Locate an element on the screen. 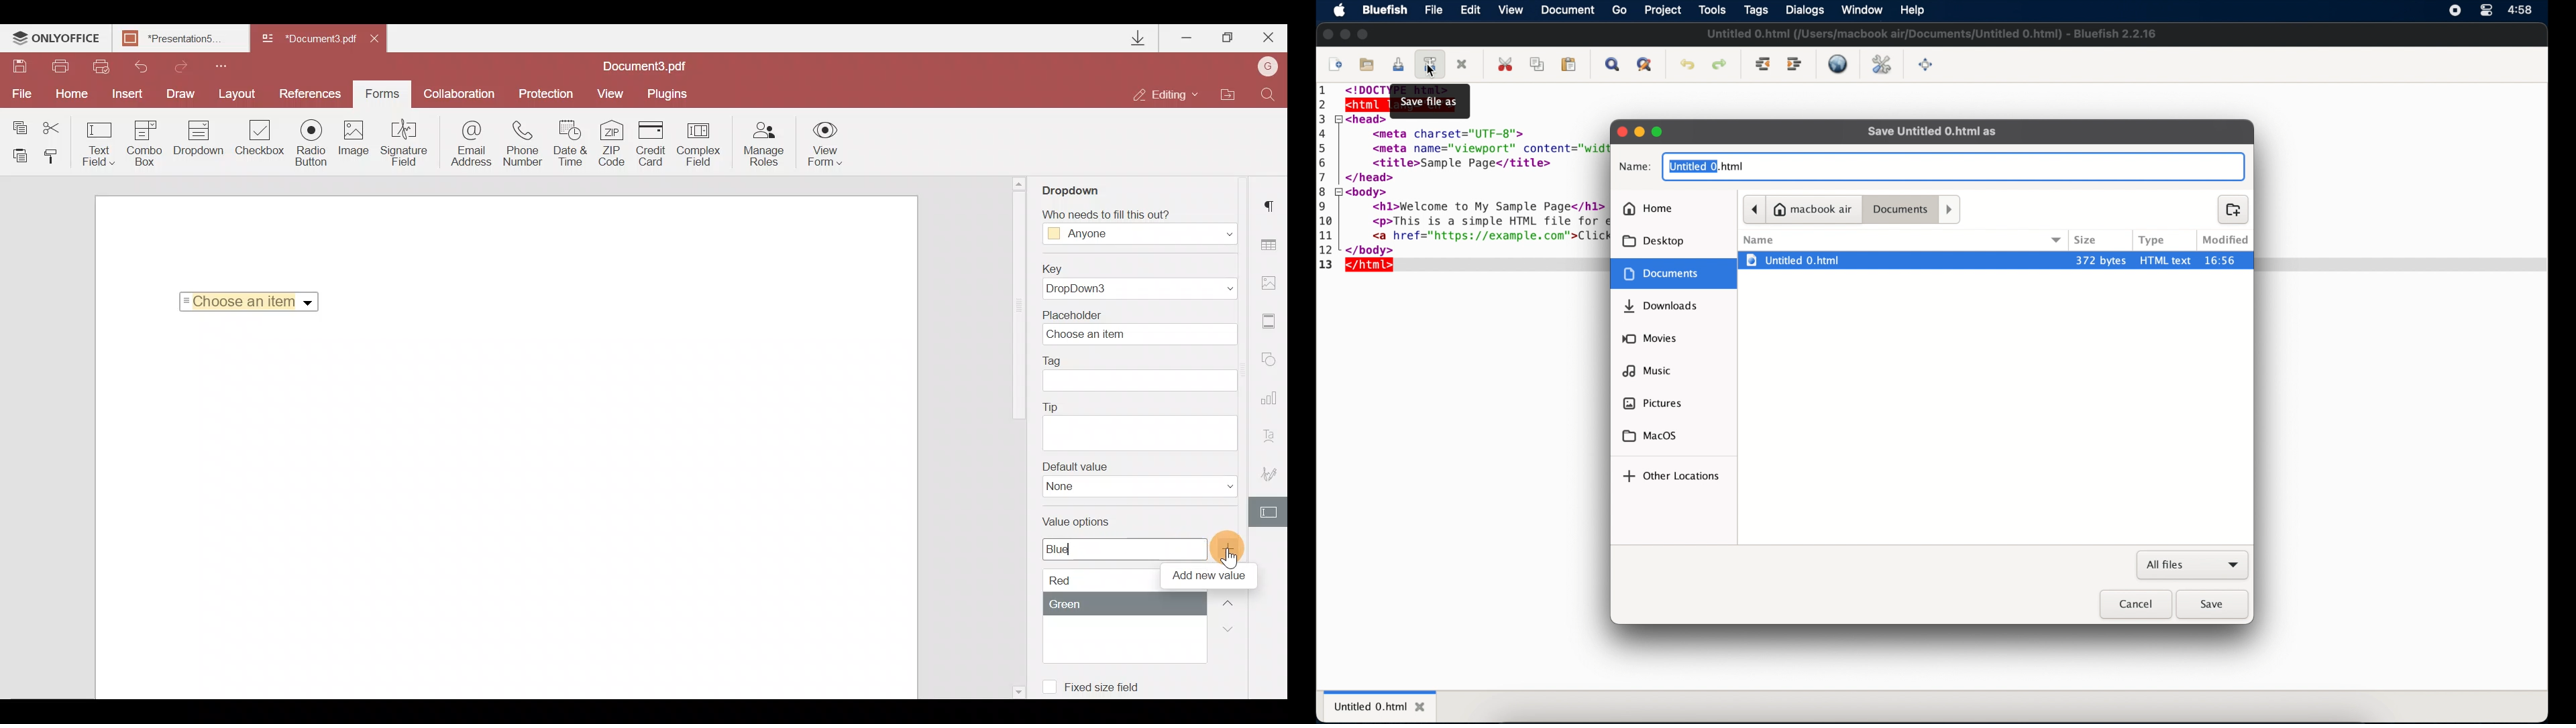  Collaboration is located at coordinates (460, 92).